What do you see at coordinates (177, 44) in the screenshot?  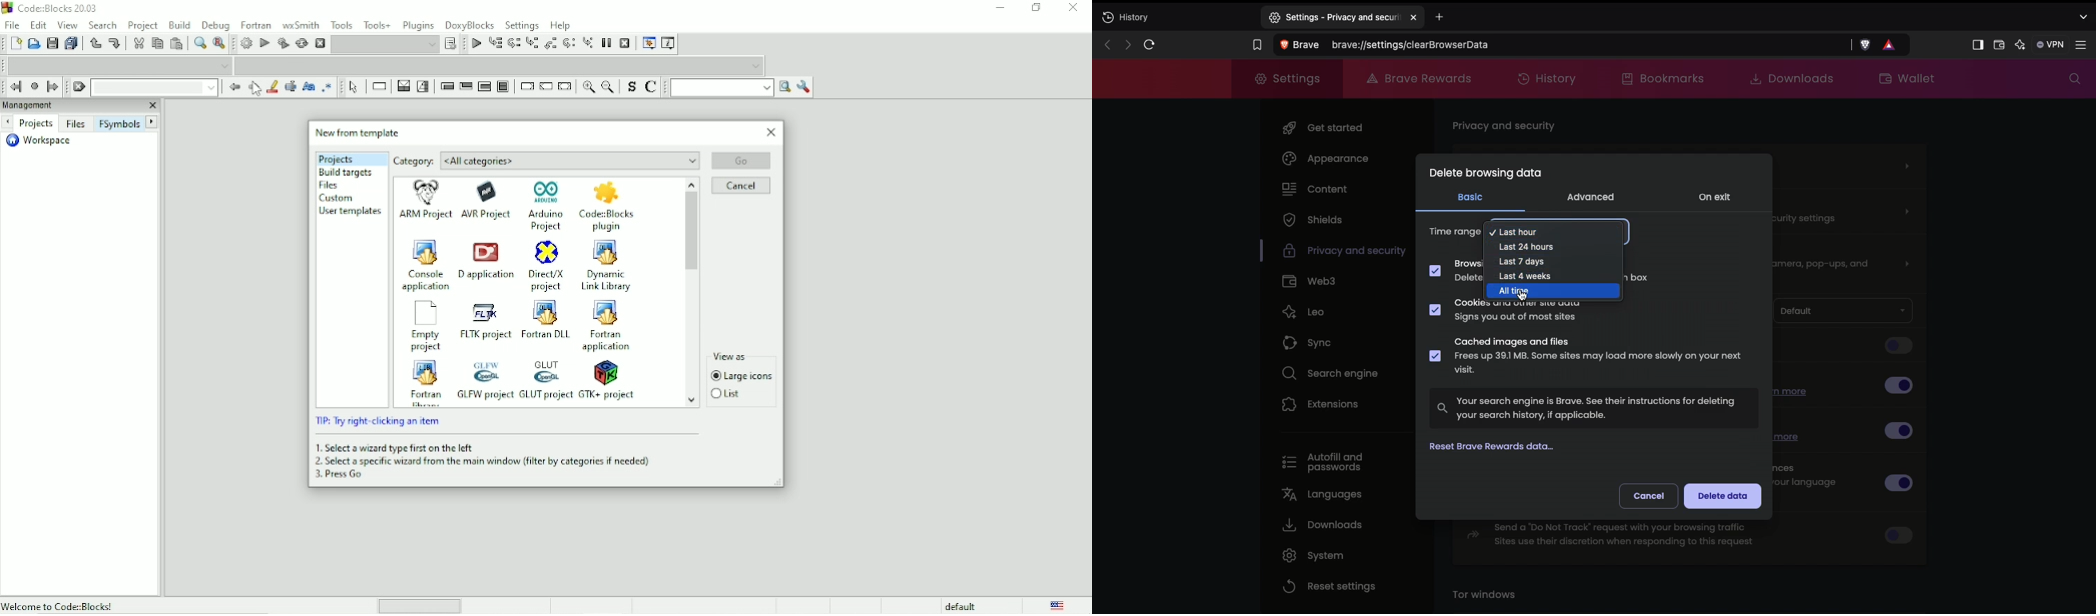 I see `Paste` at bounding box center [177, 44].